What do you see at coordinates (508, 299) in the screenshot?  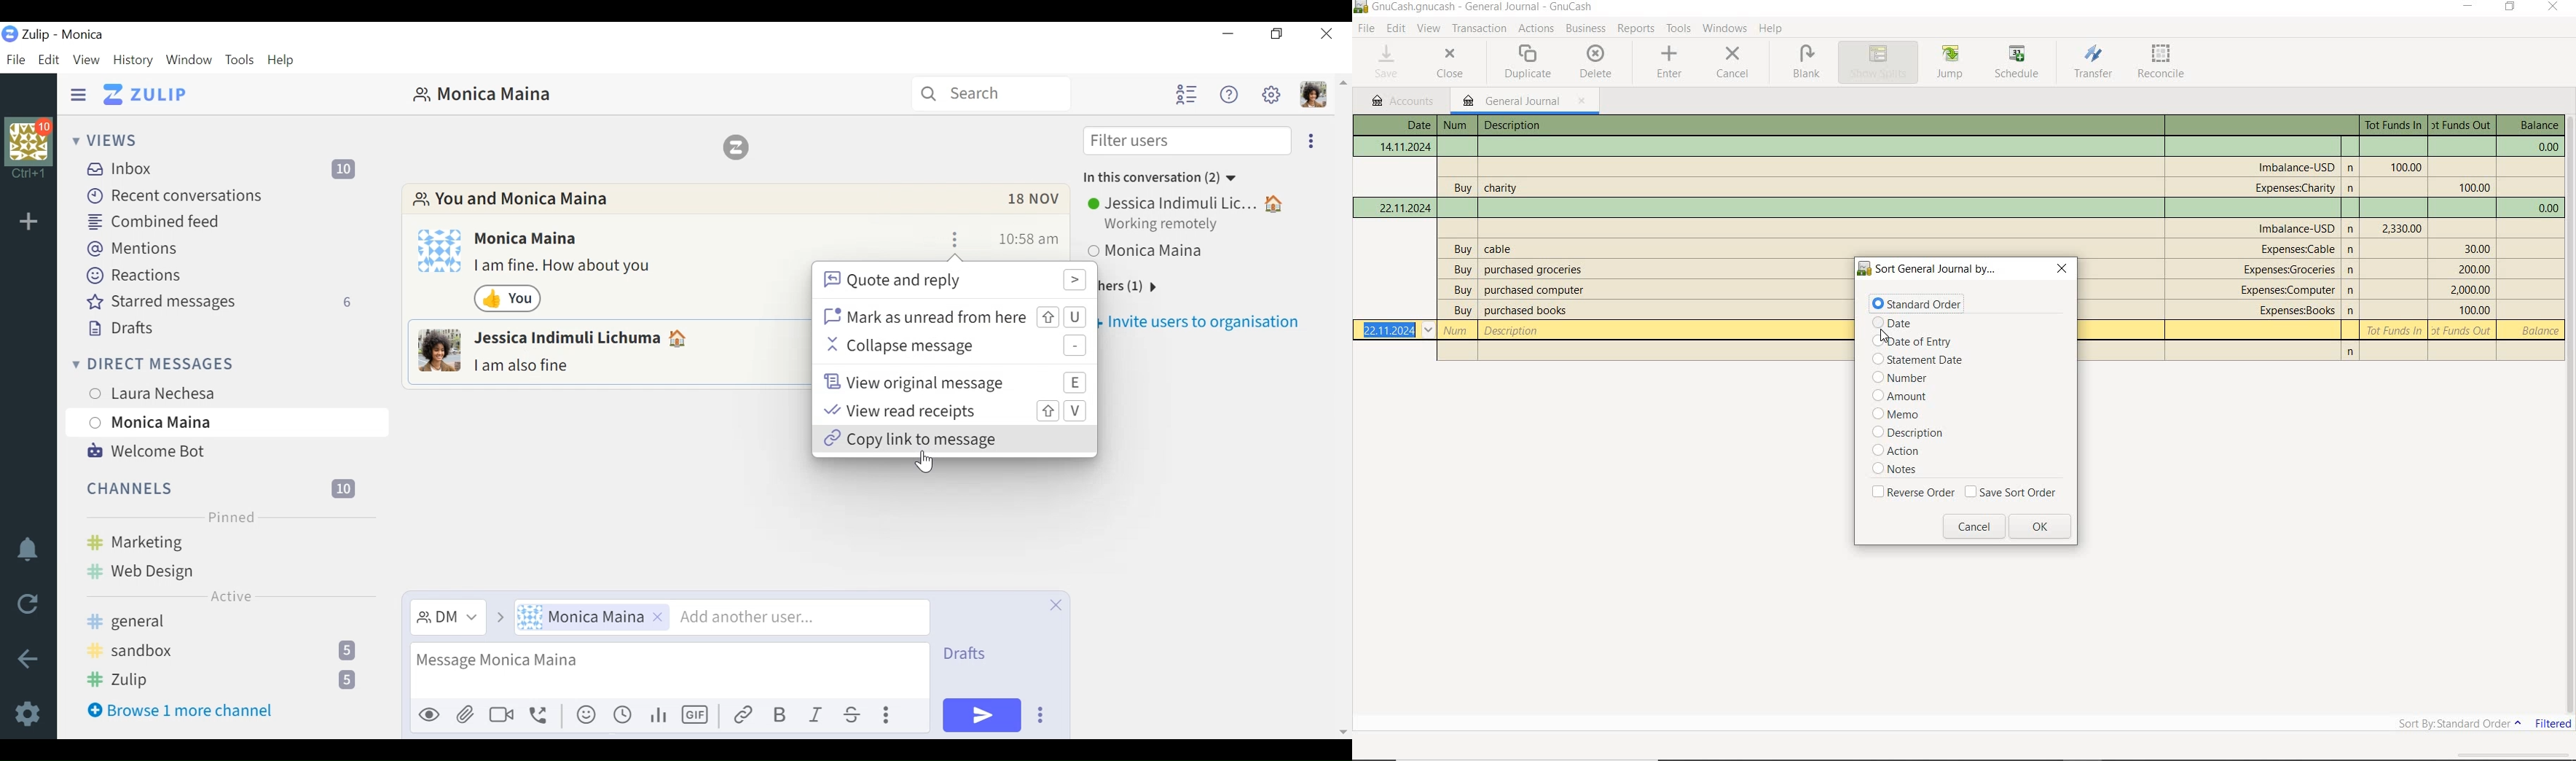 I see `Emoji reaction` at bounding box center [508, 299].